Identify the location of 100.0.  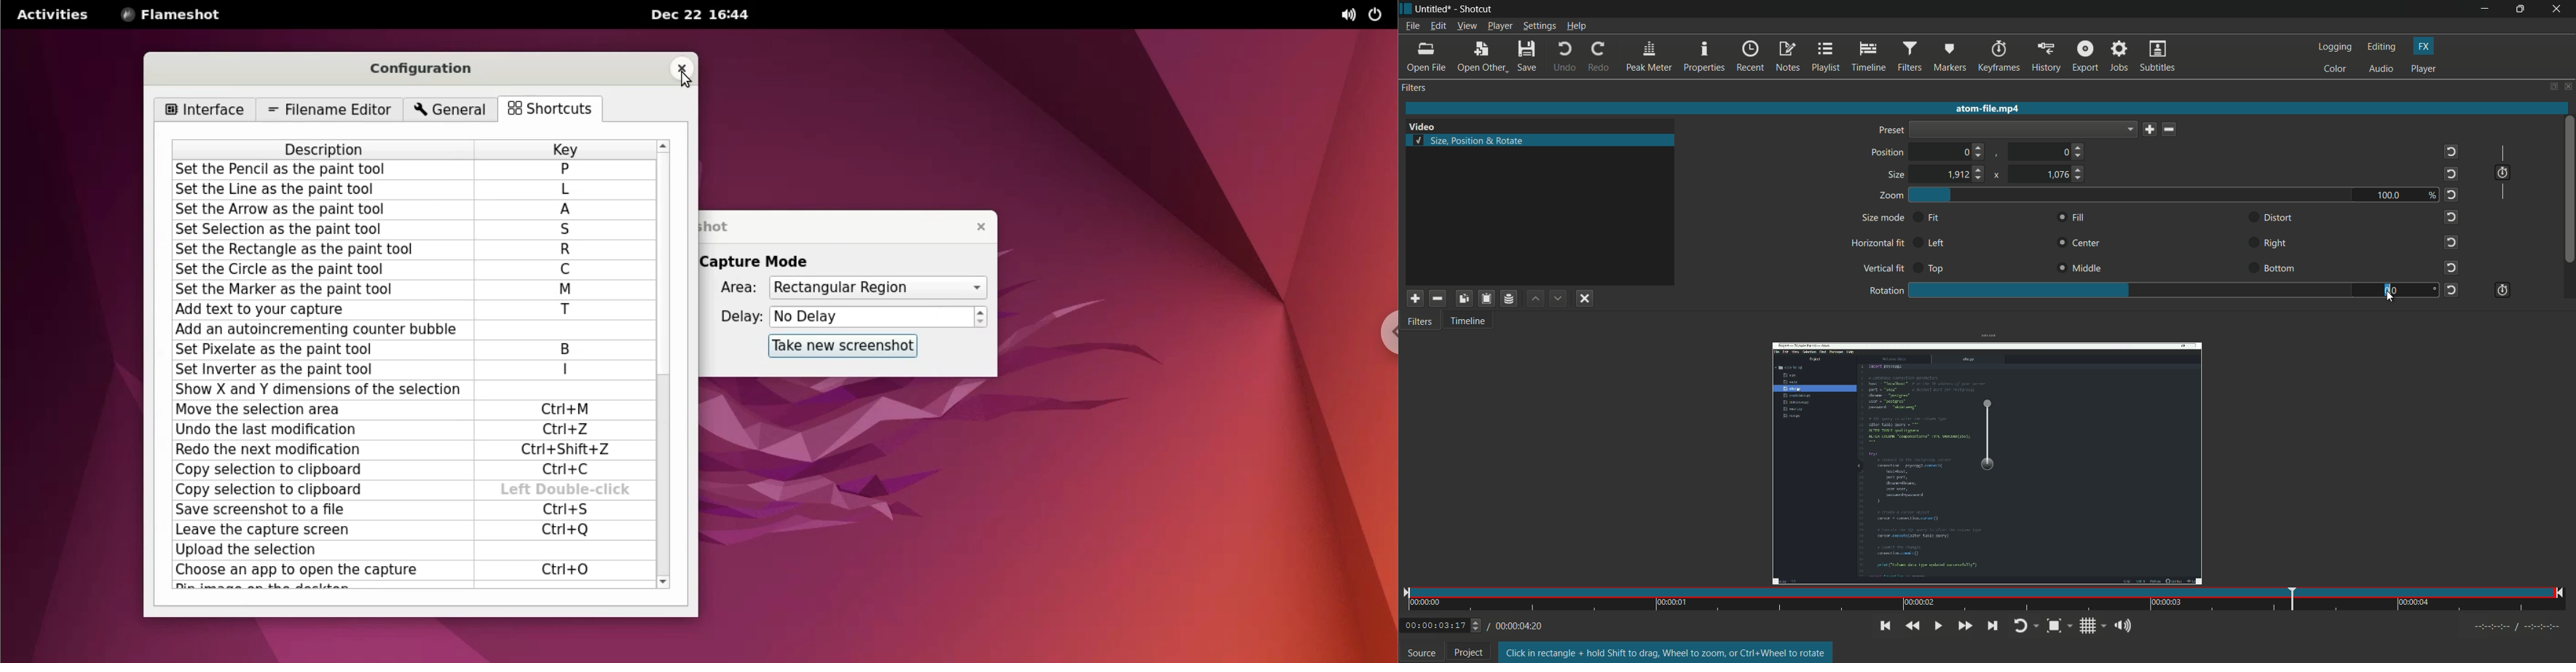
(2388, 194).